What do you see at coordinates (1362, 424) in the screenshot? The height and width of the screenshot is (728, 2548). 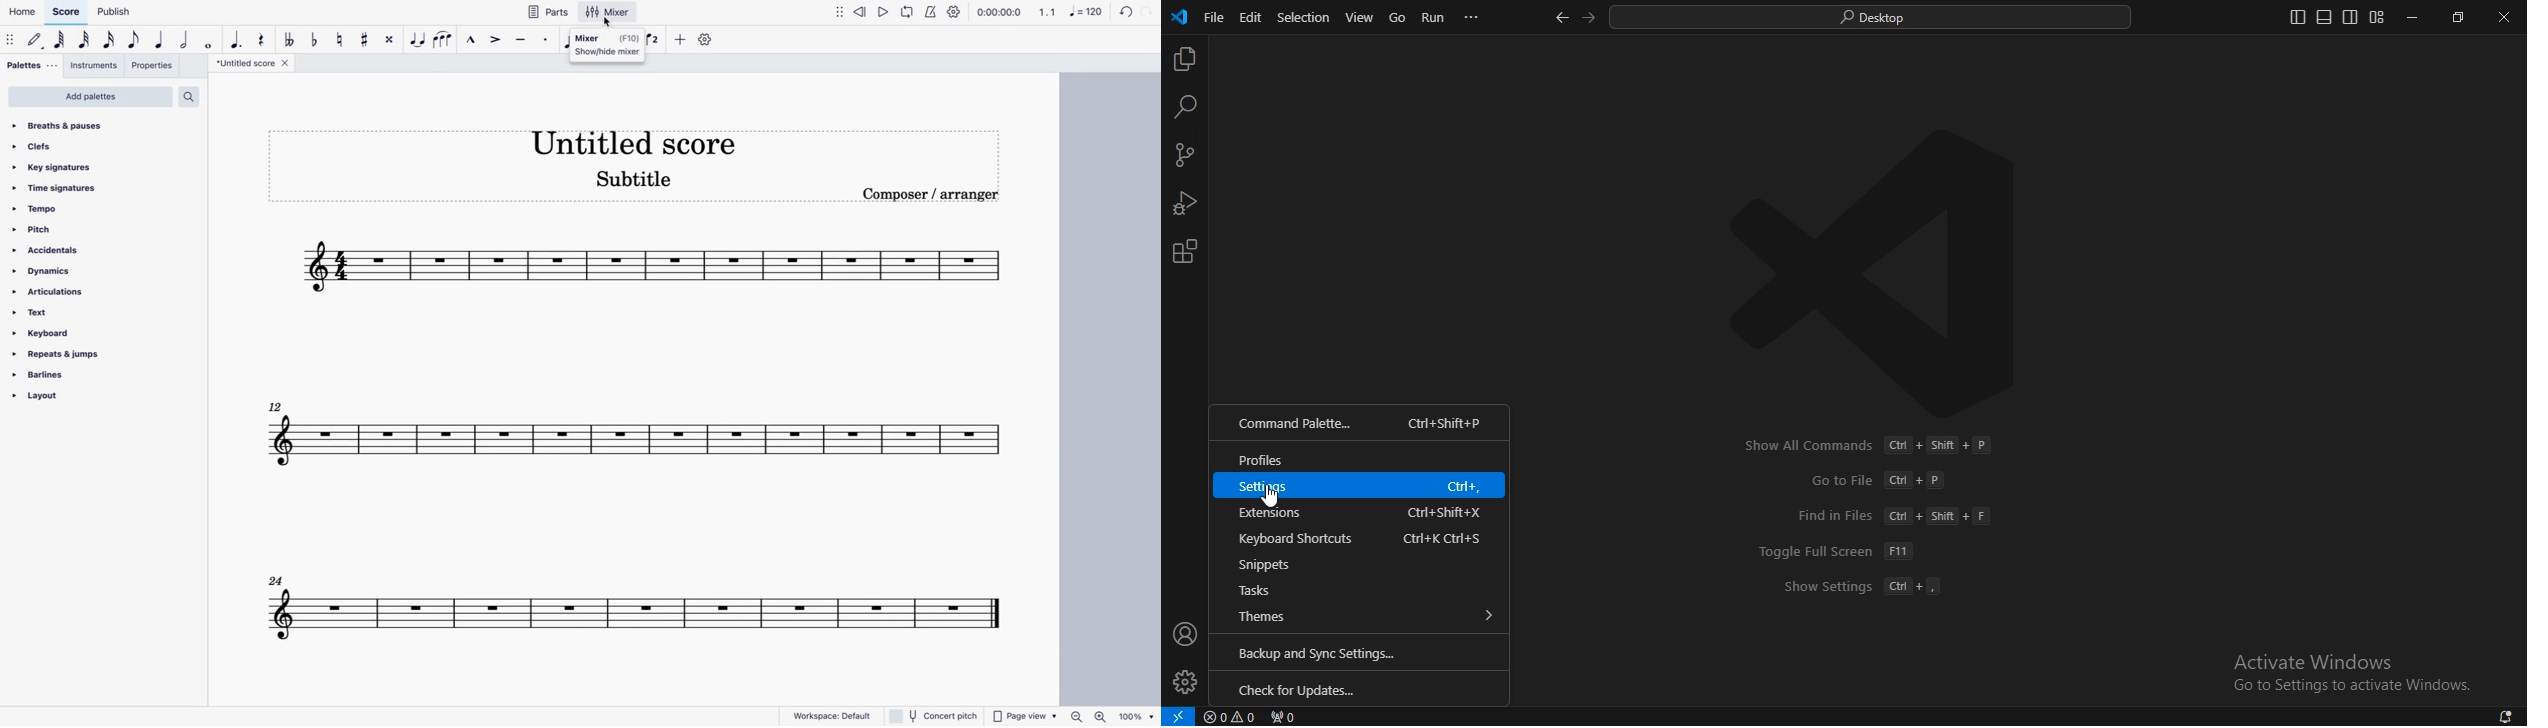 I see `command palette` at bounding box center [1362, 424].